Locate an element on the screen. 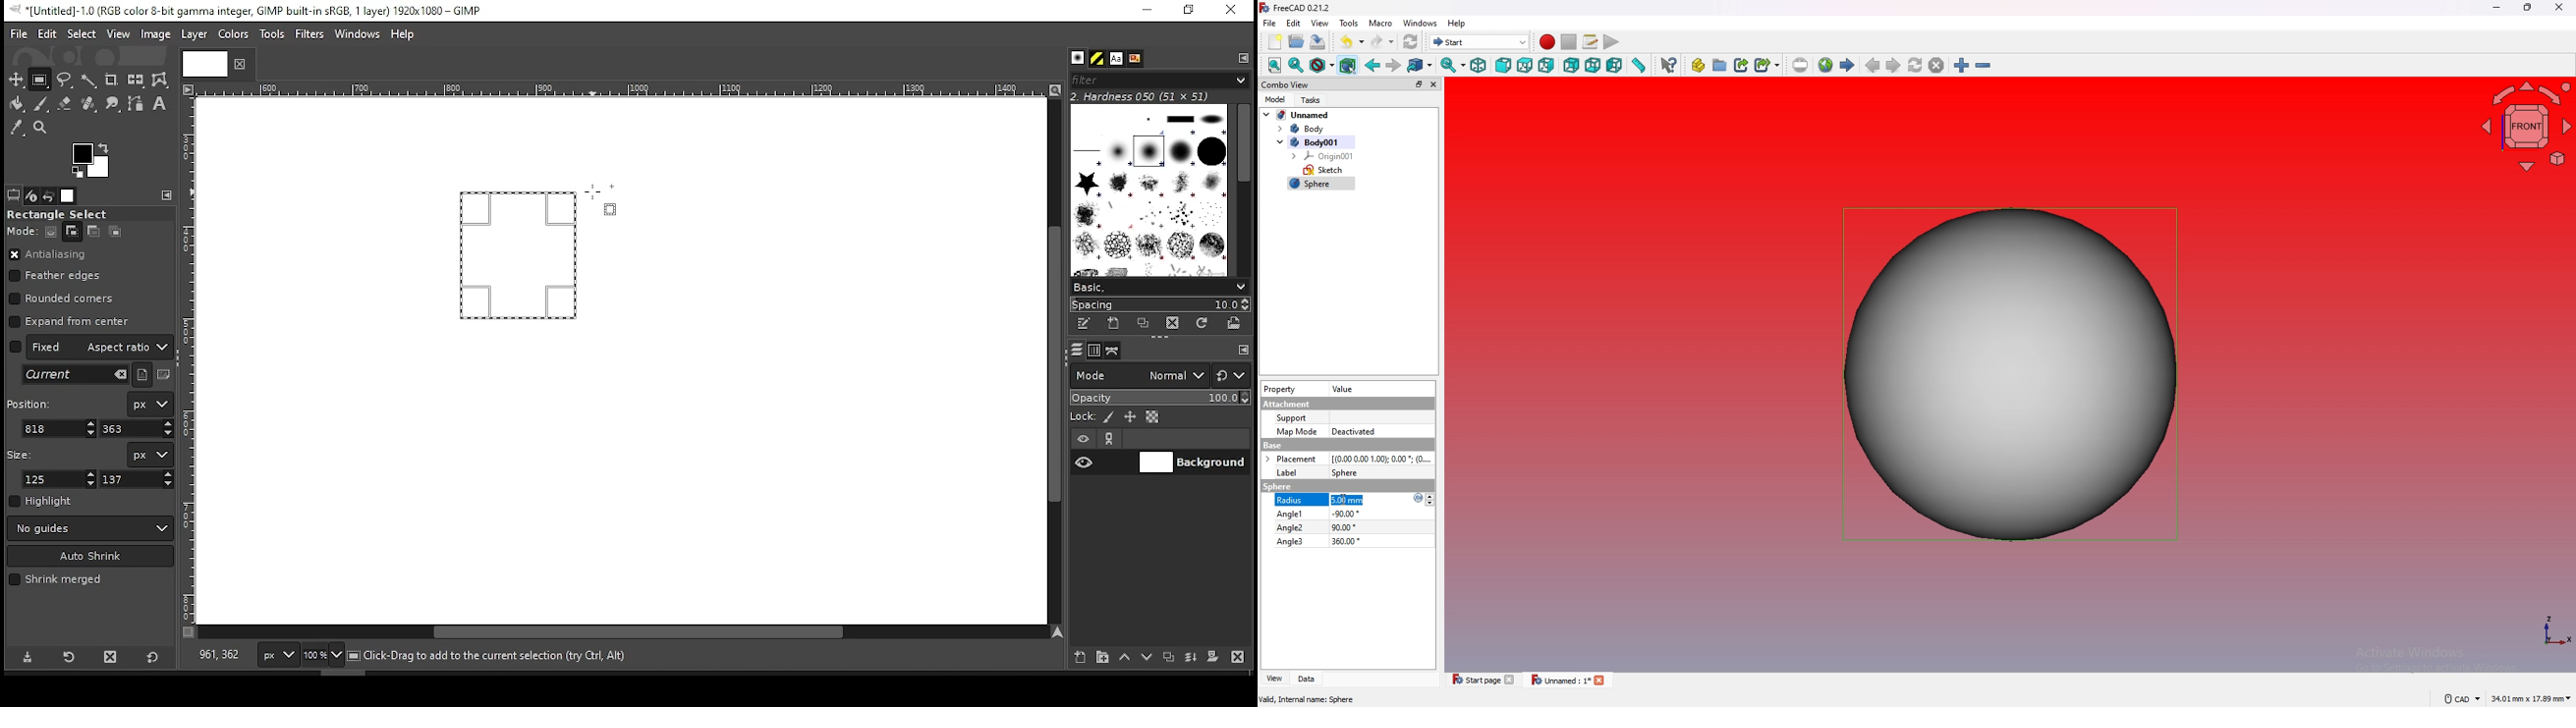  layer is located at coordinates (193, 34).